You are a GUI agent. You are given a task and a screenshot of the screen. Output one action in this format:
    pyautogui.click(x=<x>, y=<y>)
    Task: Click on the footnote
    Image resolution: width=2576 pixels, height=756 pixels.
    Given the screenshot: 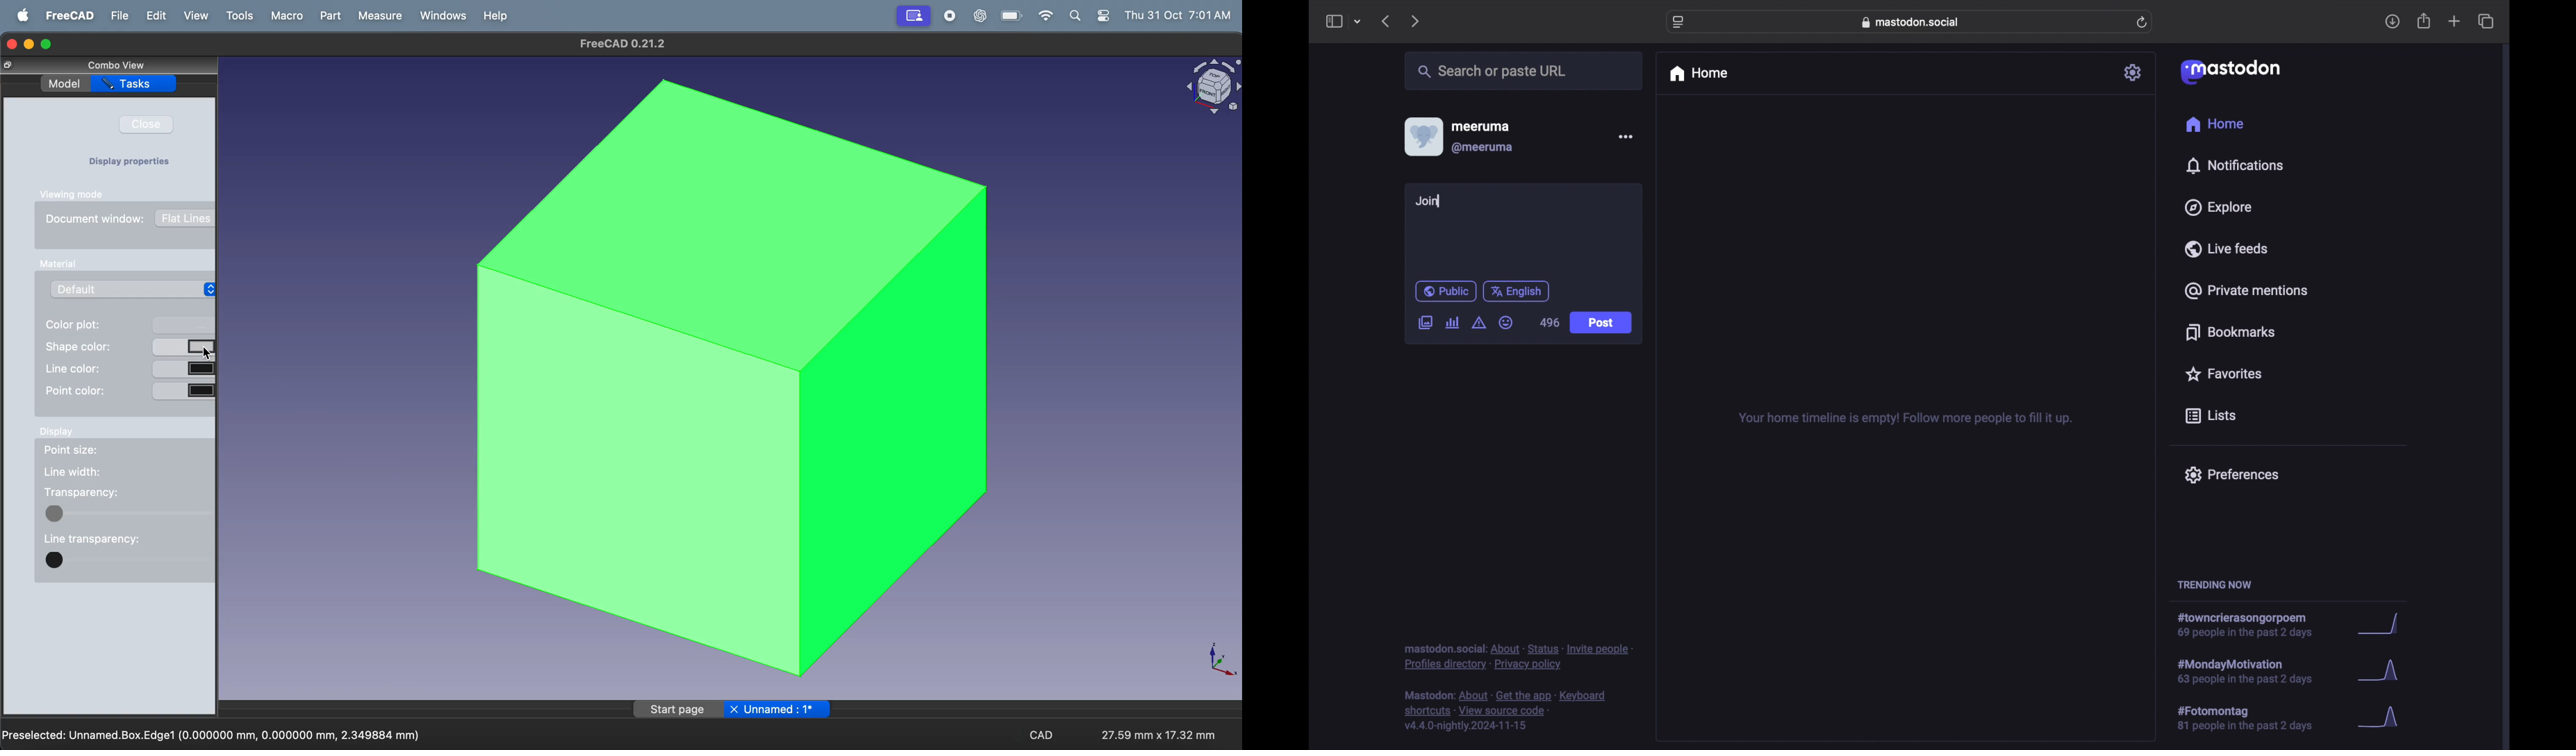 What is the action you would take?
    pyautogui.click(x=1519, y=656)
    